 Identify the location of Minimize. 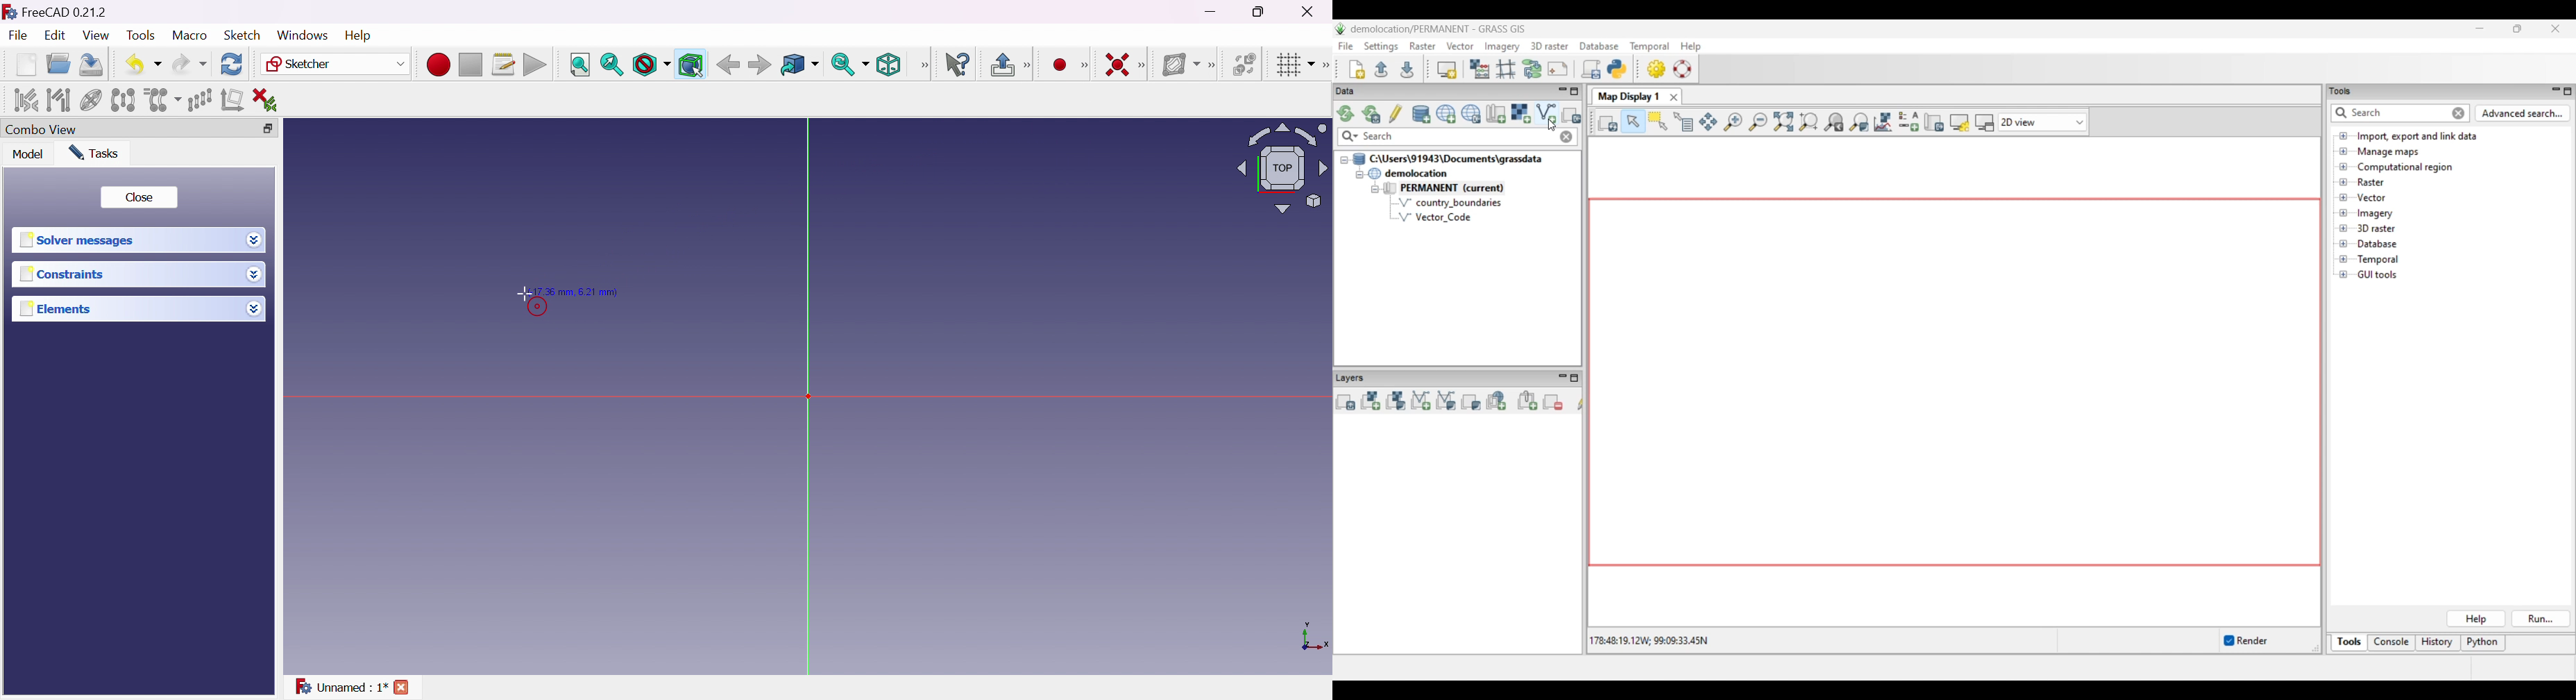
(1211, 12).